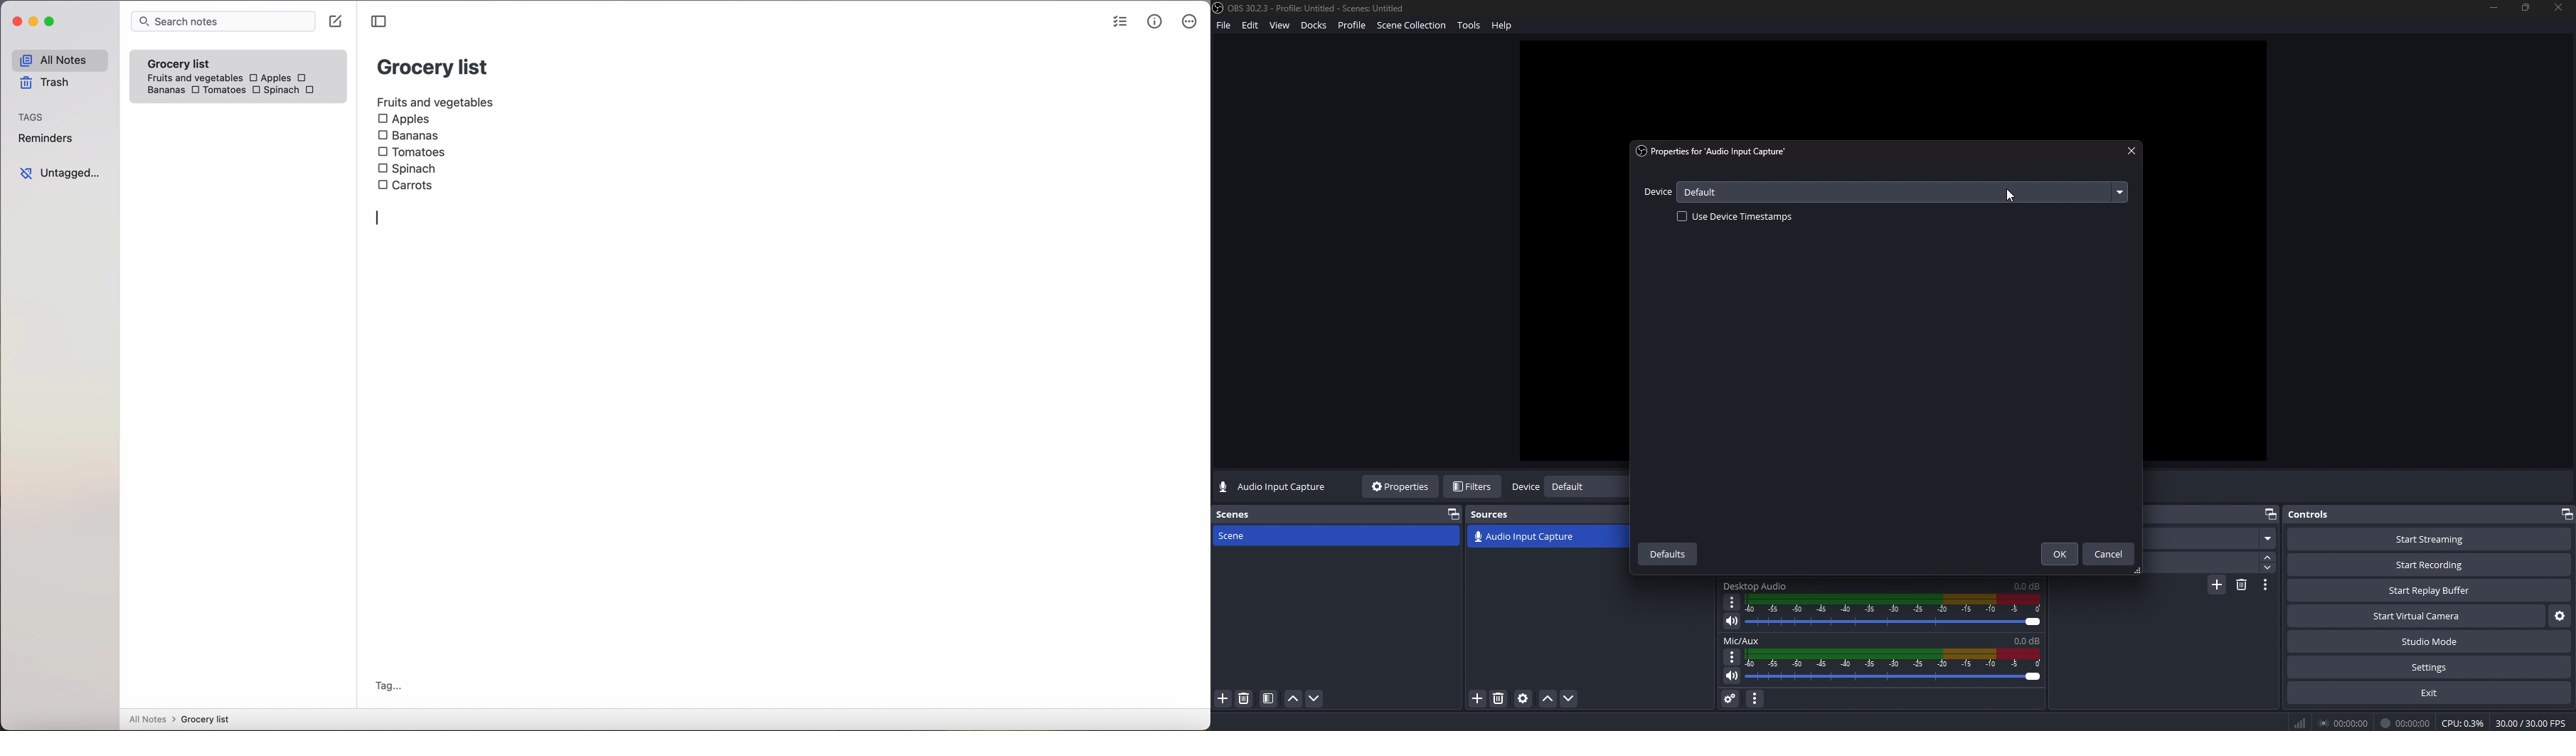 This screenshot has width=2576, height=756. Describe the element at coordinates (1453, 513) in the screenshot. I see `pop out` at that location.